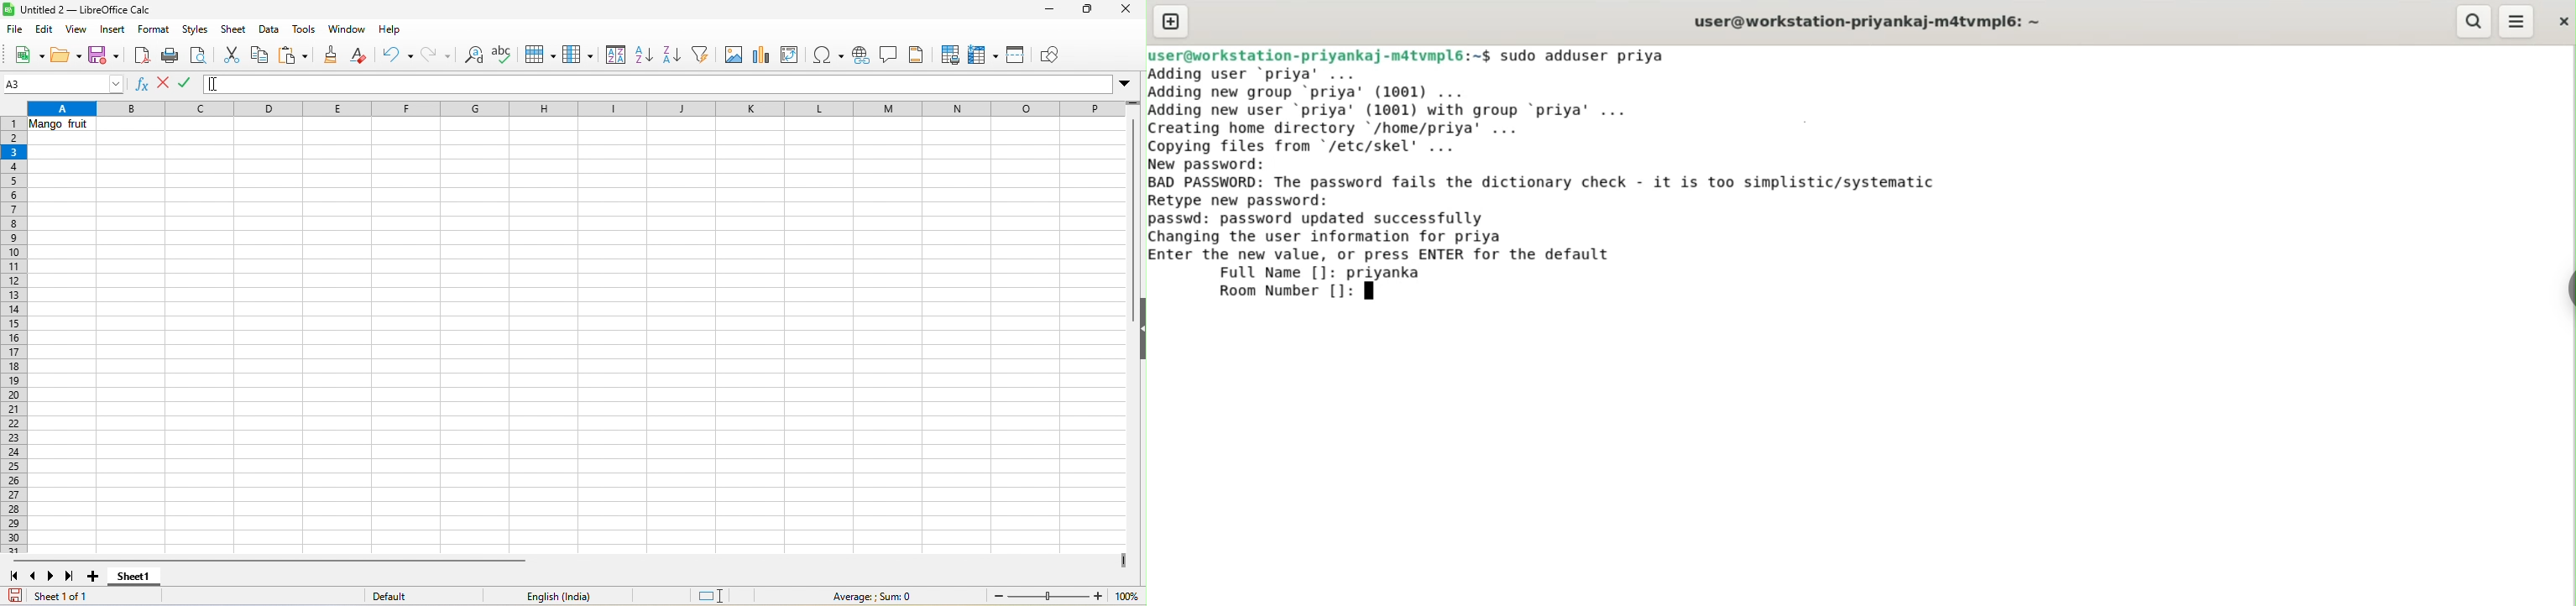 Image resolution: width=2576 pixels, height=616 pixels. What do you see at coordinates (15, 577) in the screenshot?
I see `scroll to first sheet` at bounding box center [15, 577].